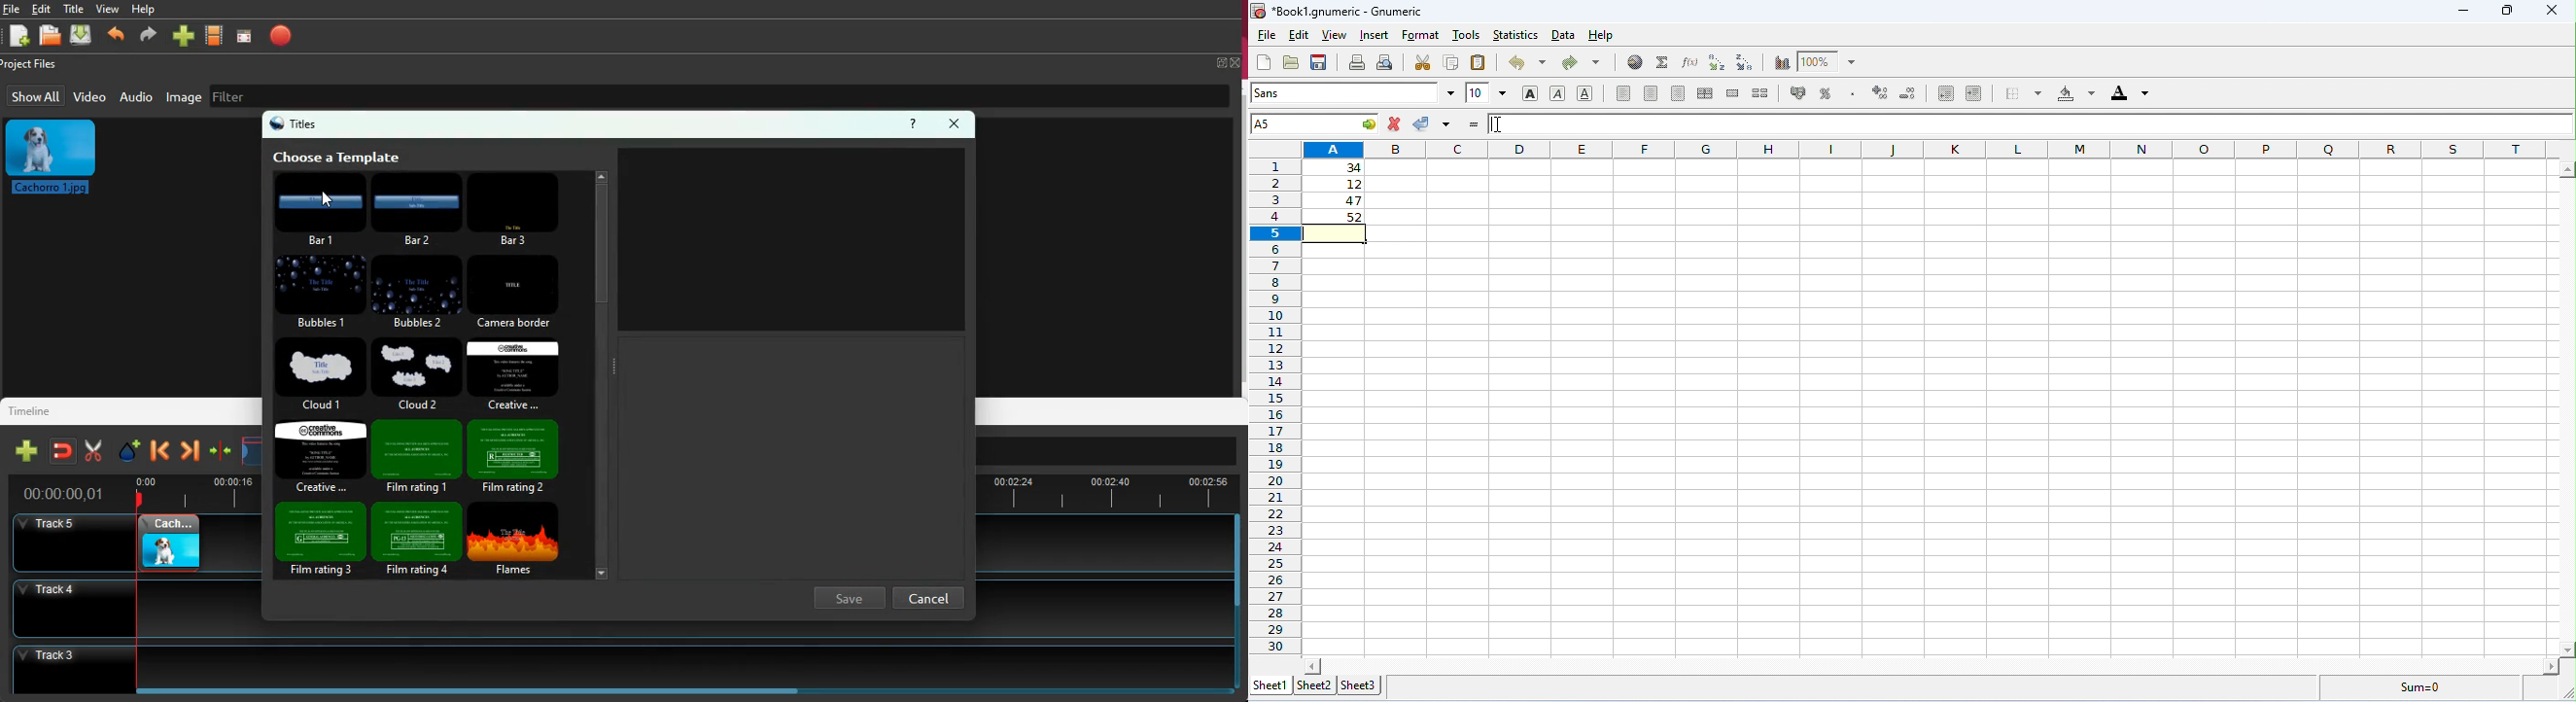 The image size is (2576, 728). I want to click on row numbers, so click(1275, 407).